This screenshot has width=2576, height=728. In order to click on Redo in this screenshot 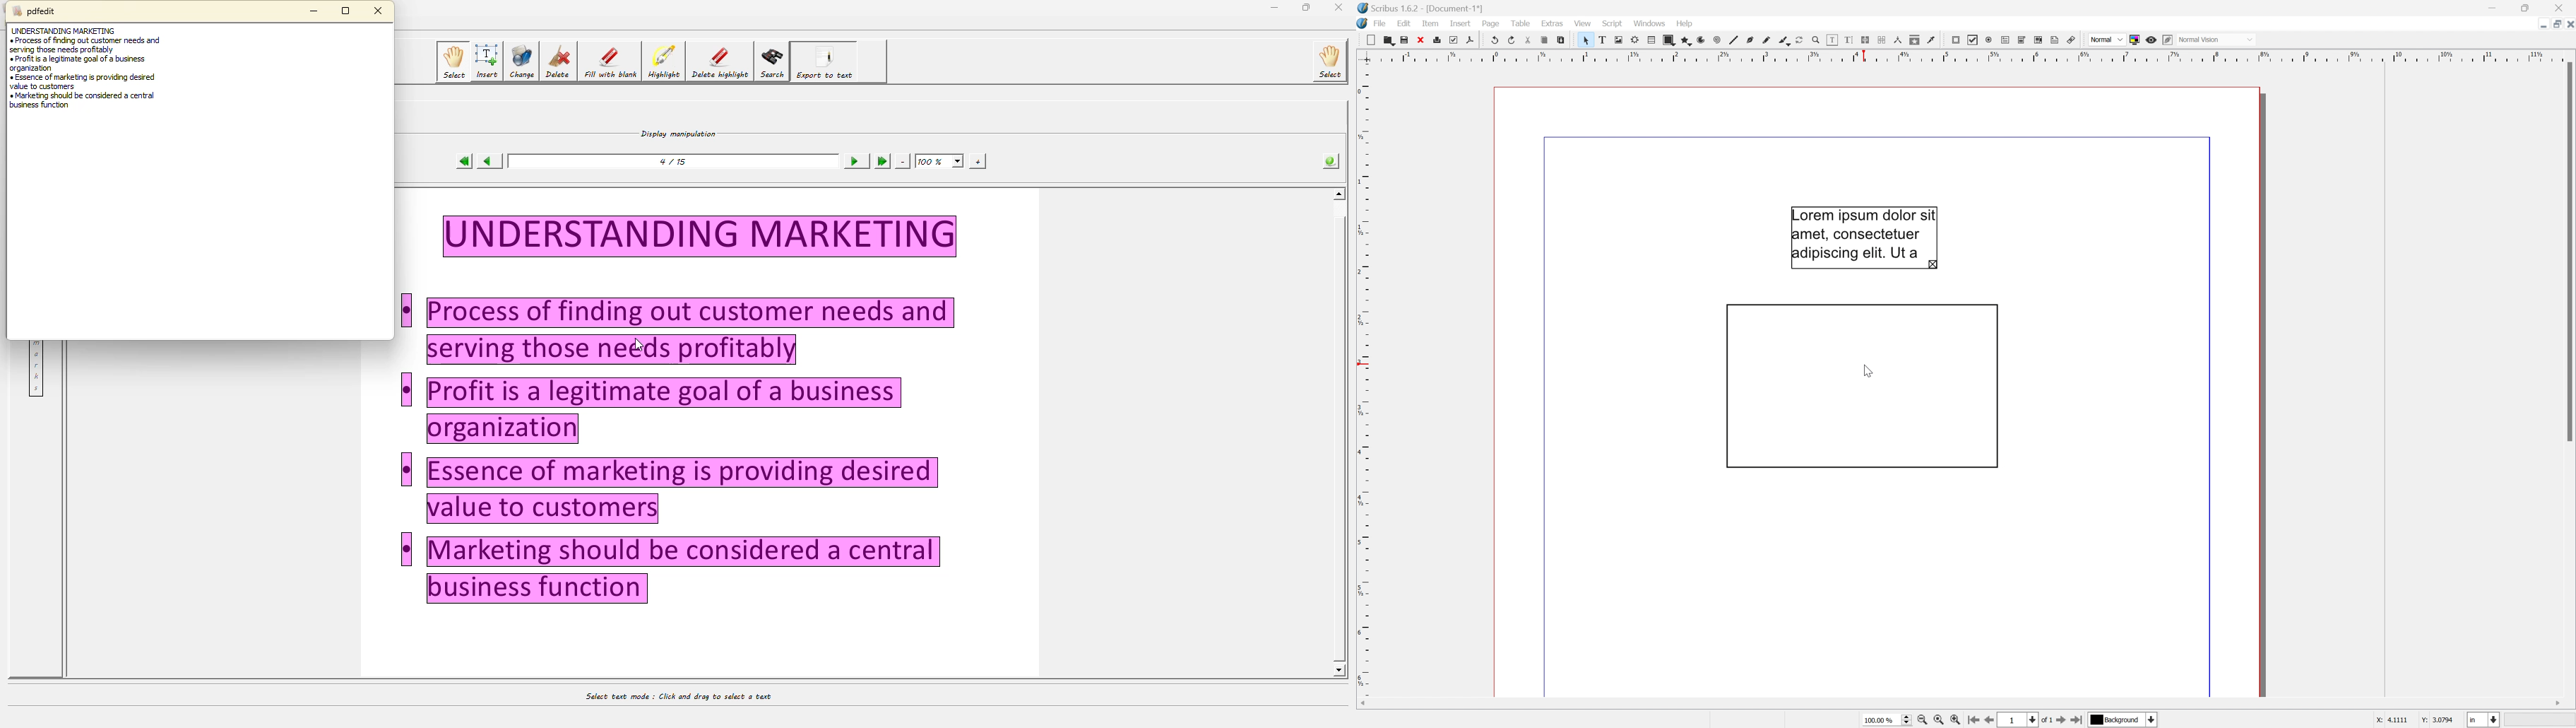, I will do `click(1511, 40)`.